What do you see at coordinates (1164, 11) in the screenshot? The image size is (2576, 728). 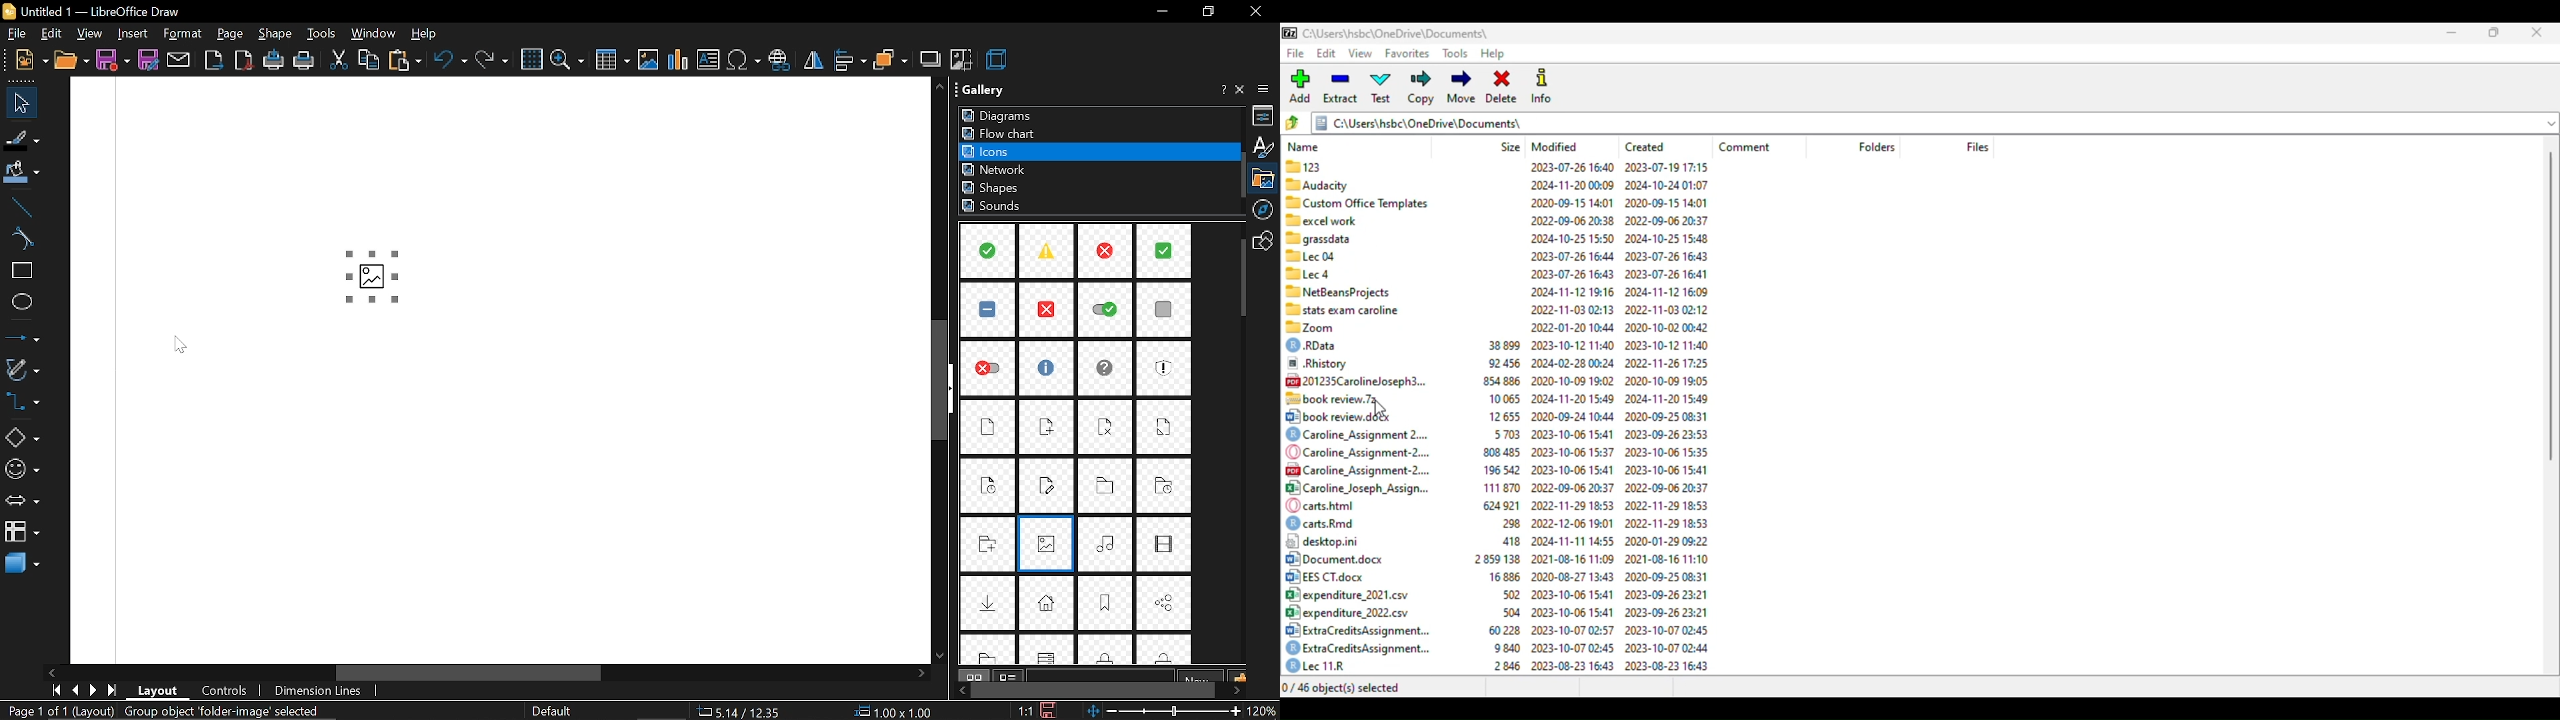 I see `minimize` at bounding box center [1164, 11].